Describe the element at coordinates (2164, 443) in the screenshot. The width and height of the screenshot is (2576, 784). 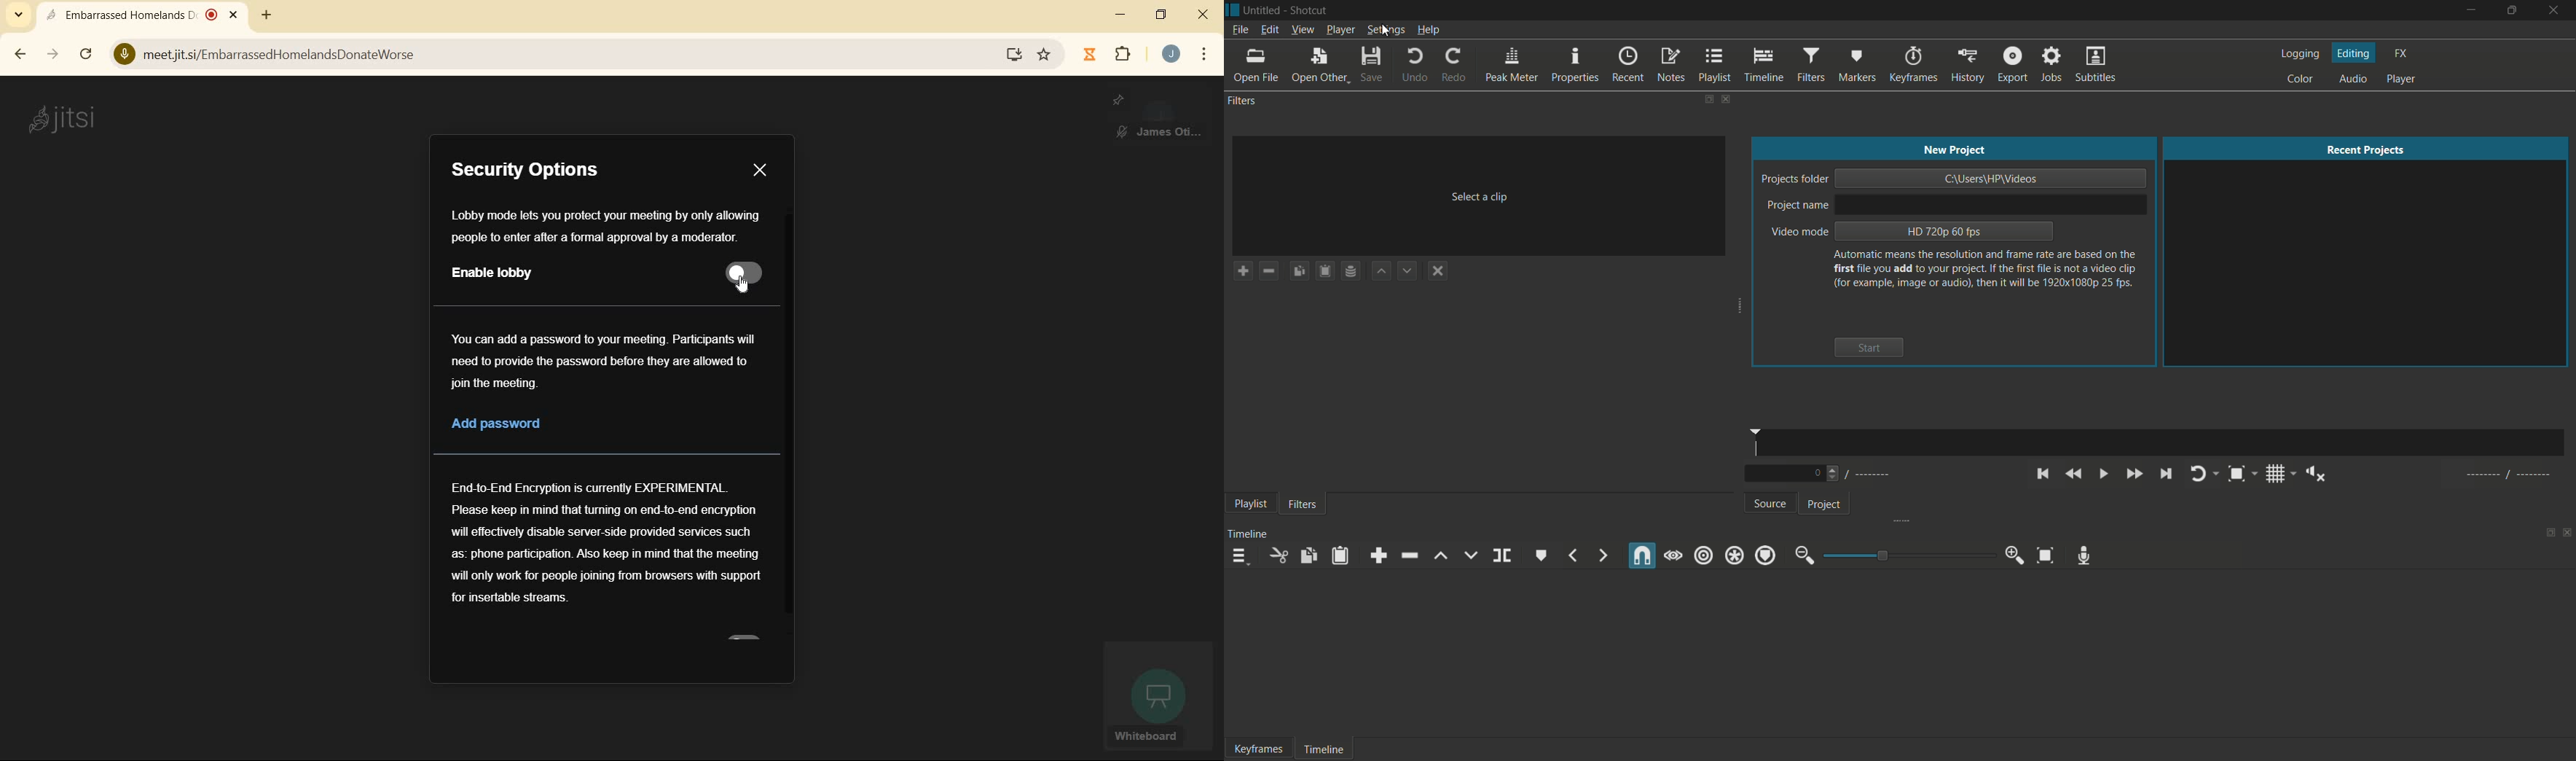
I see `time` at that location.